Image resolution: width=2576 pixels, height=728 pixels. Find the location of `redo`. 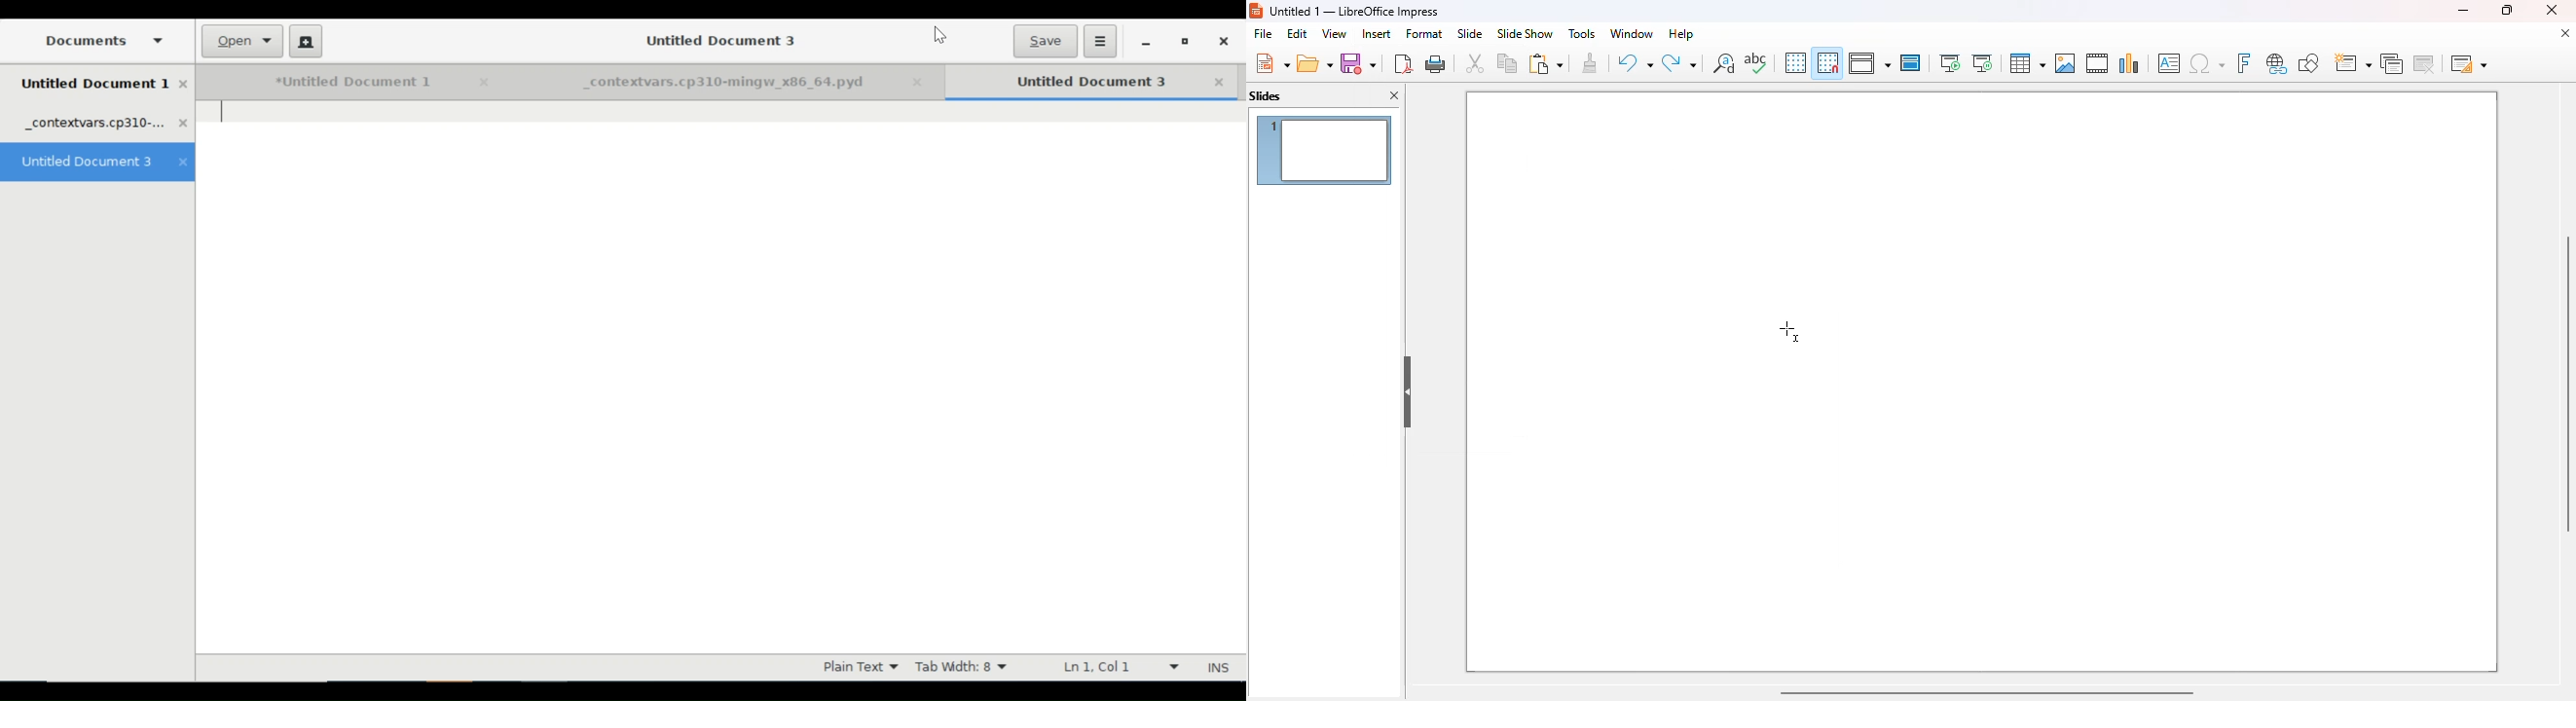

redo is located at coordinates (1679, 63).